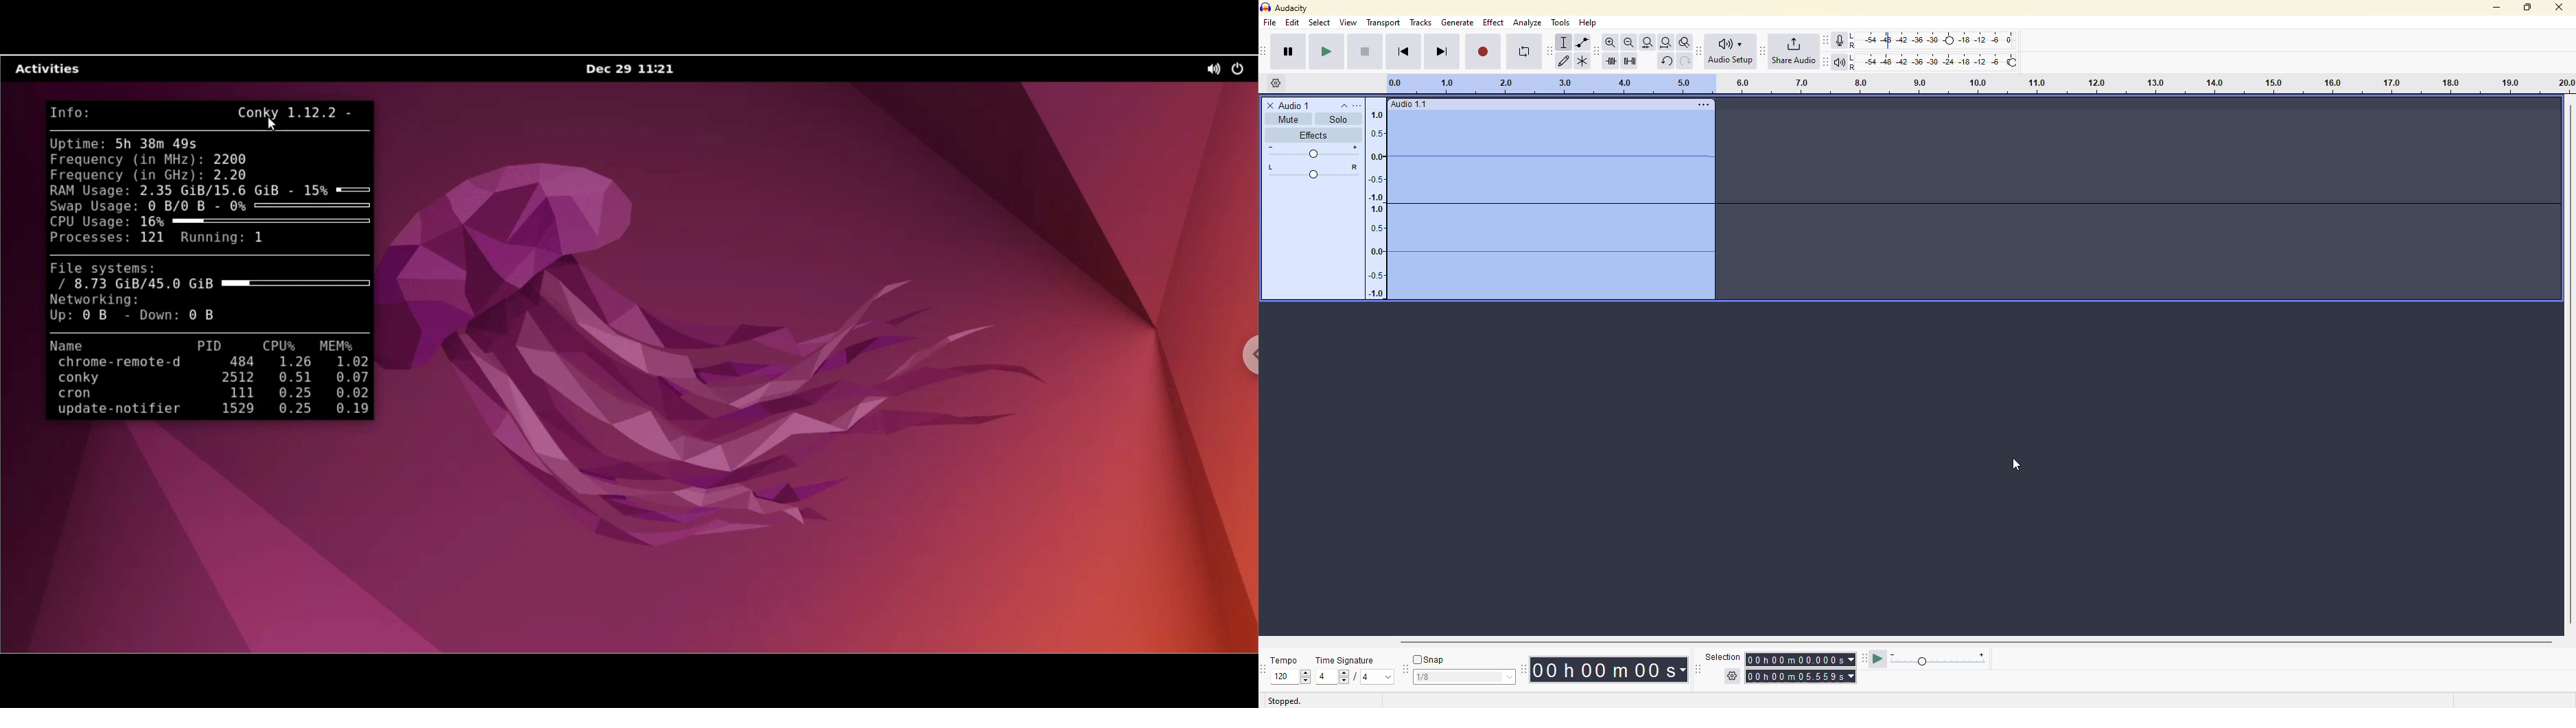  Describe the element at coordinates (1932, 60) in the screenshot. I see `playback level` at that location.